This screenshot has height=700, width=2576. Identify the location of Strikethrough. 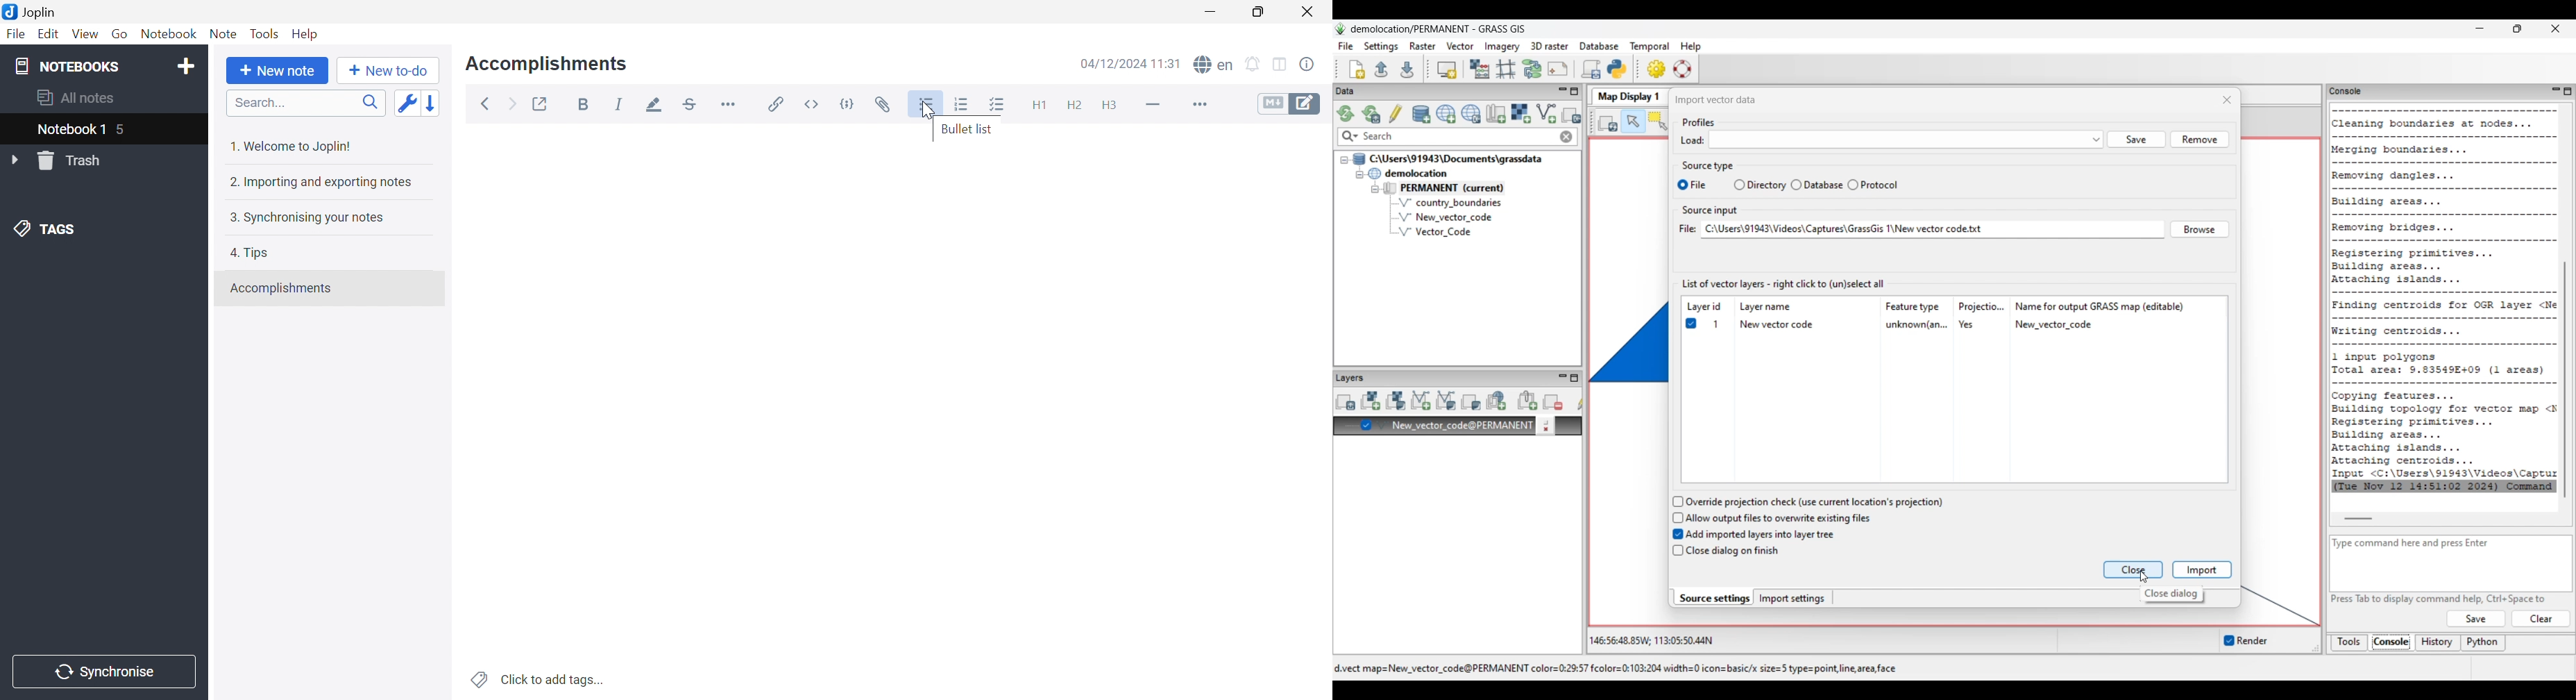
(689, 106).